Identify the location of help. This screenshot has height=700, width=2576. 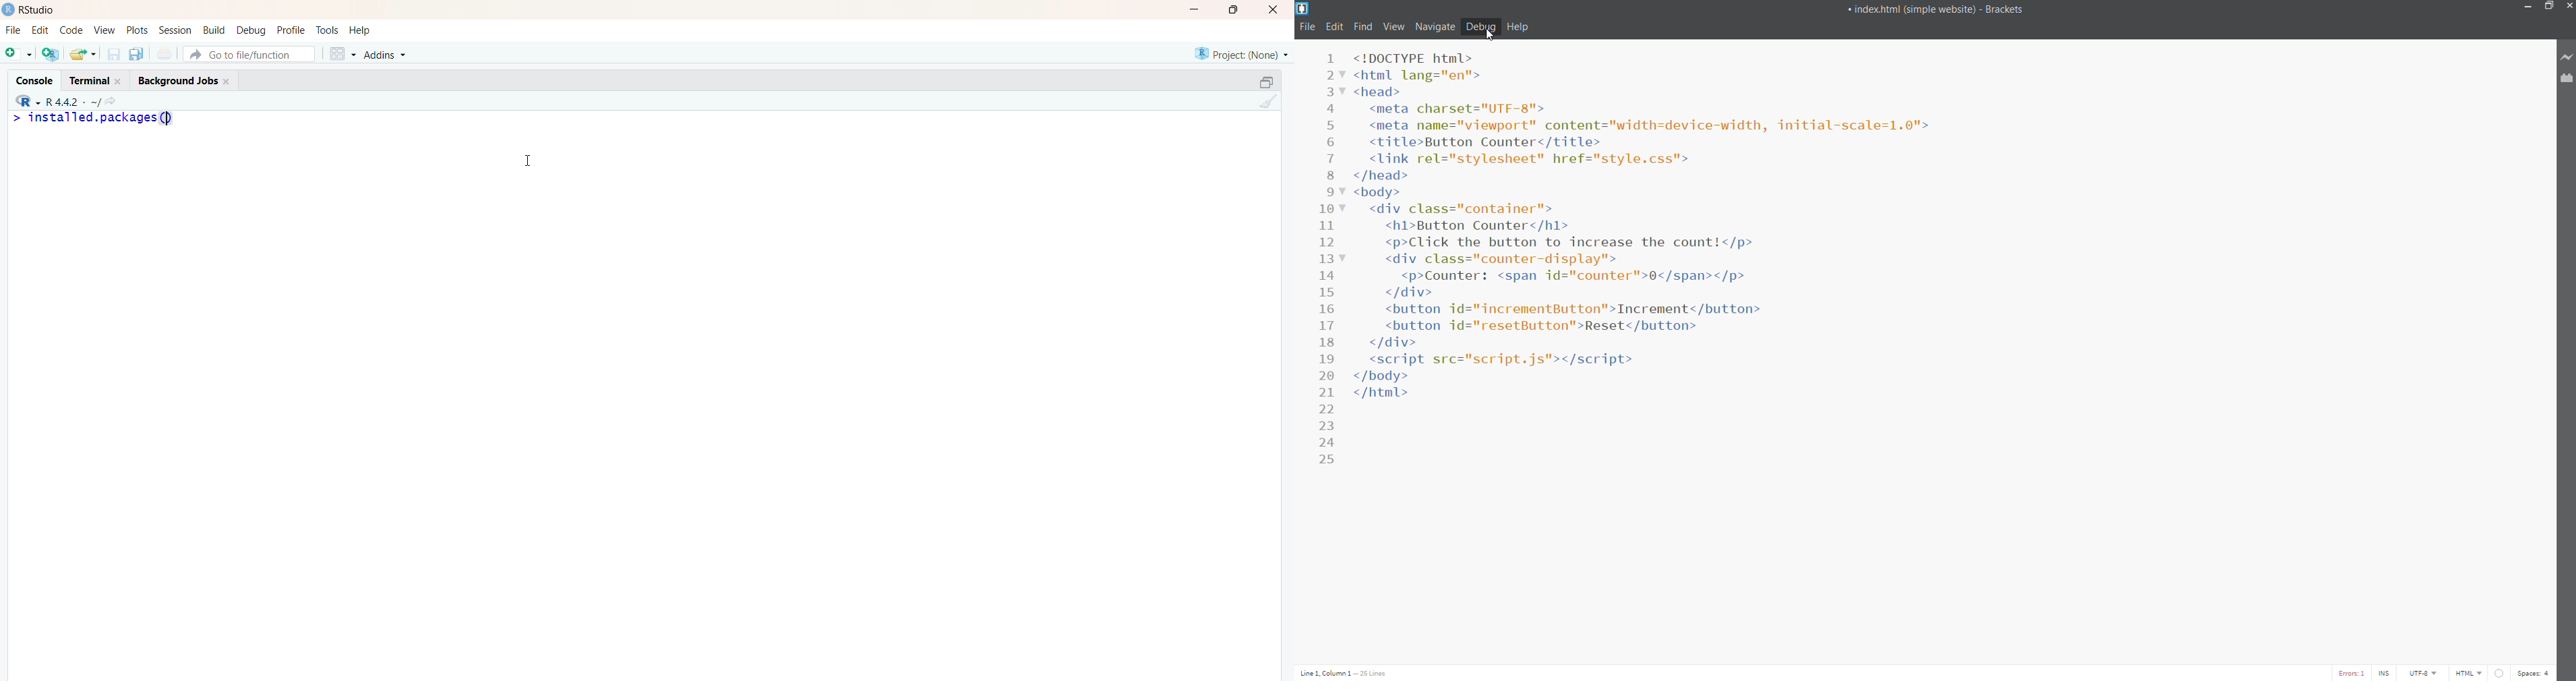
(361, 30).